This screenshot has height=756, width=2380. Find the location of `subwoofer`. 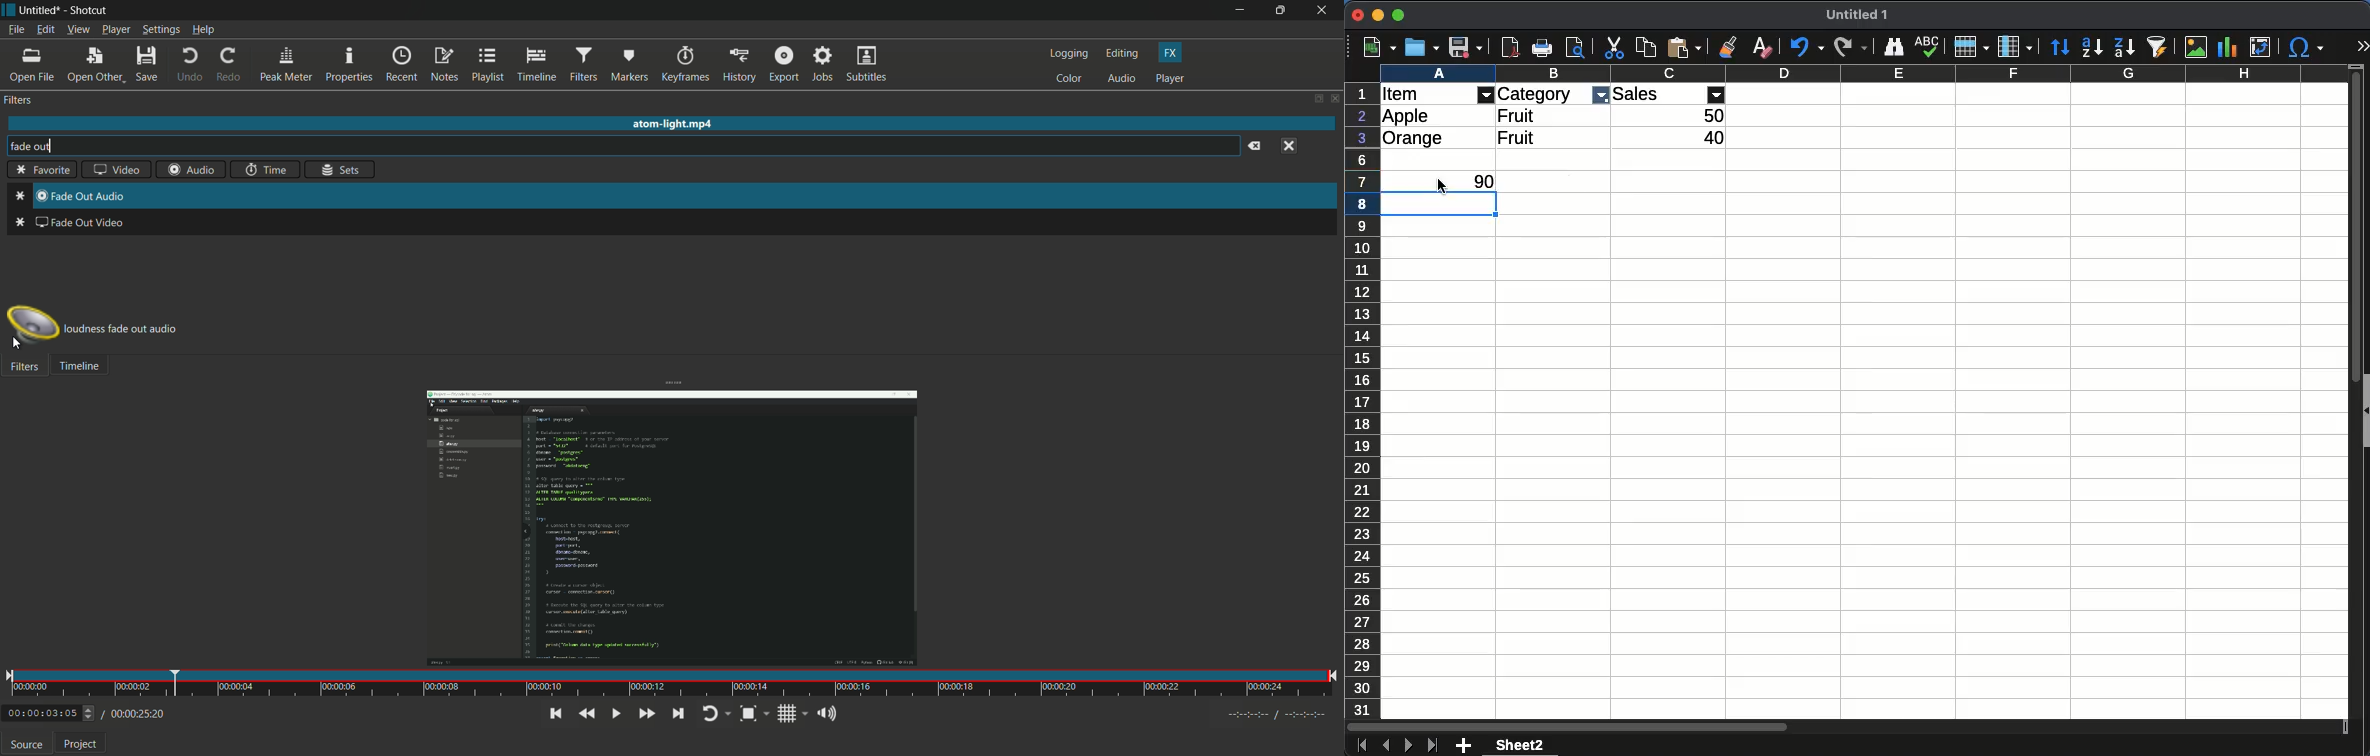

subwoofer is located at coordinates (33, 326).